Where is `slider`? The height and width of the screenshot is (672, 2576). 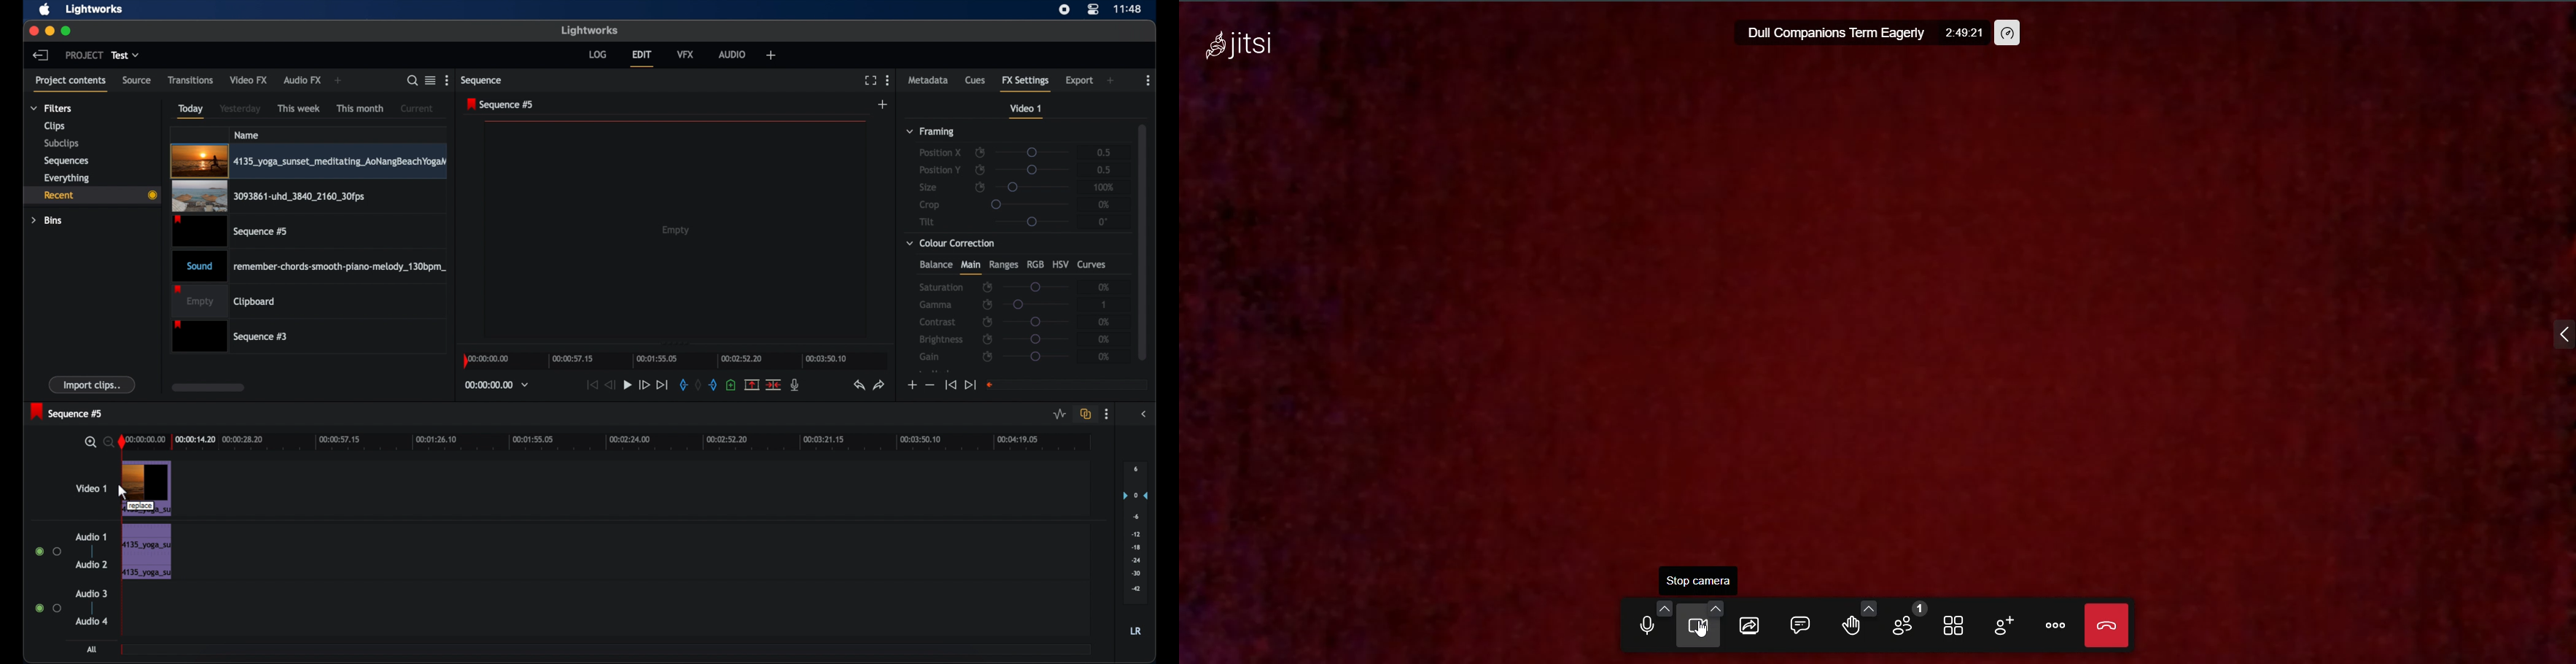 slider is located at coordinates (1032, 204).